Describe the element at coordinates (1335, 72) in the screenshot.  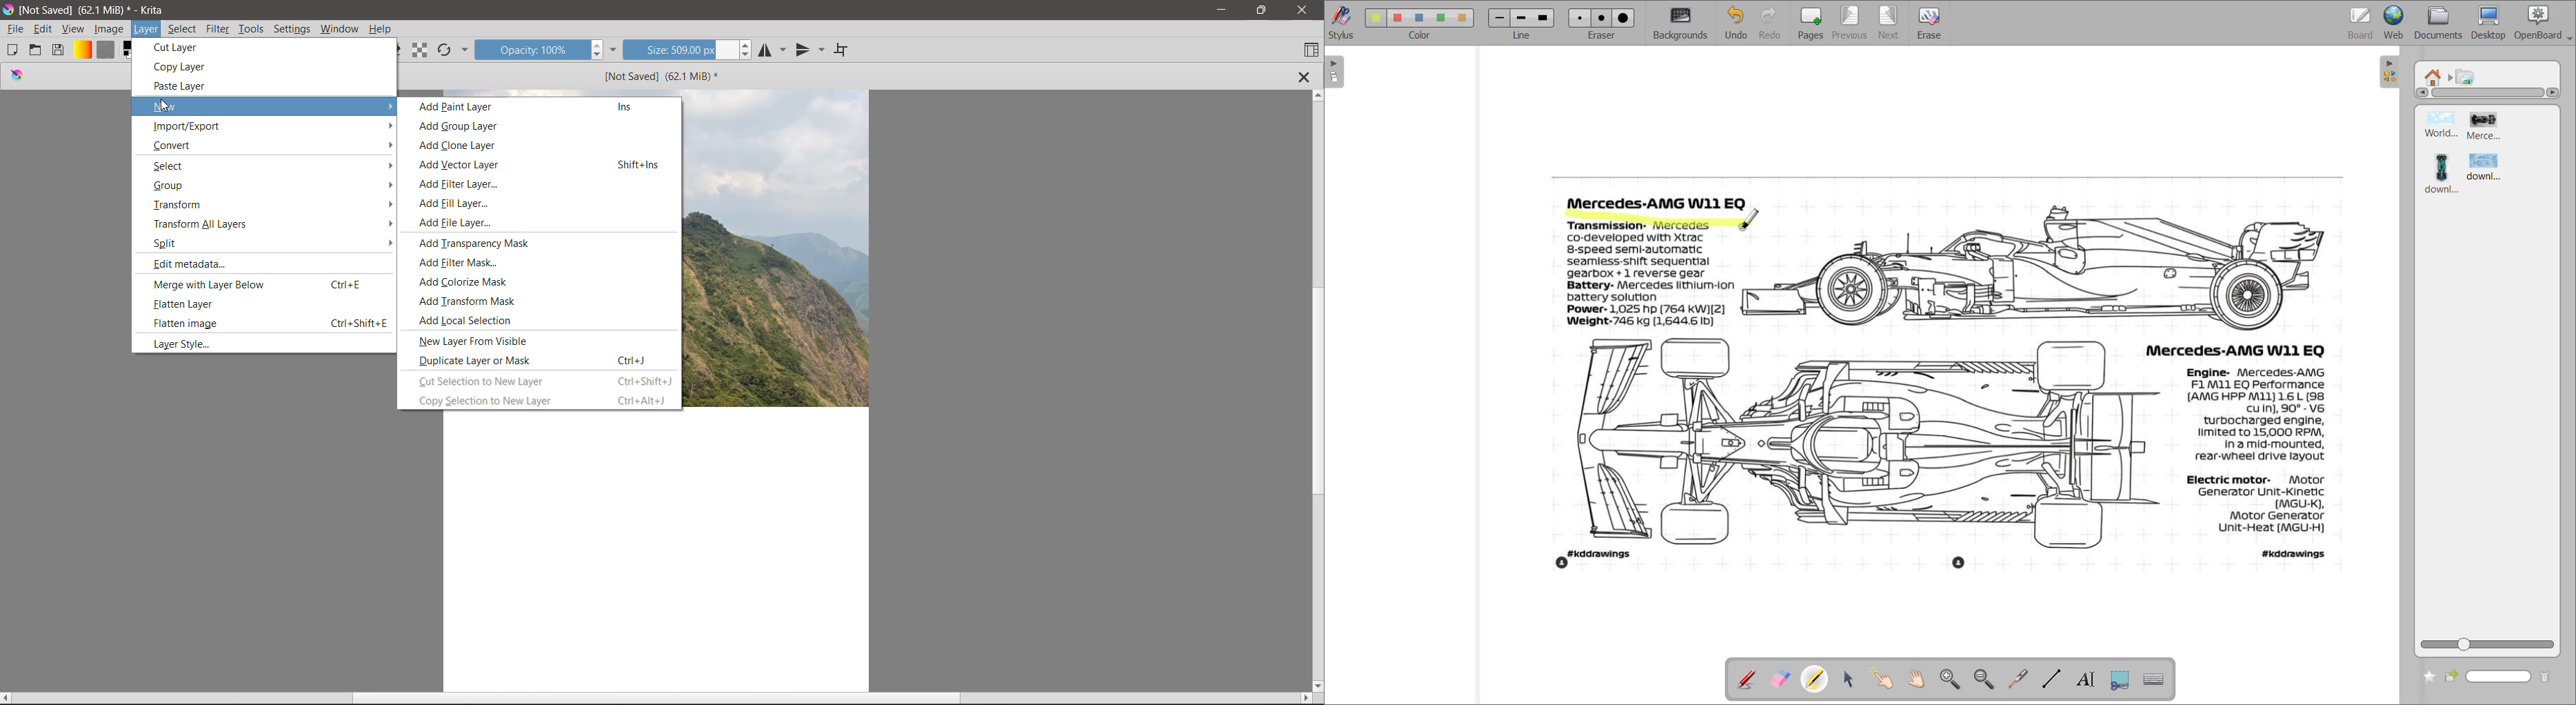
I see `expand page preview` at that location.